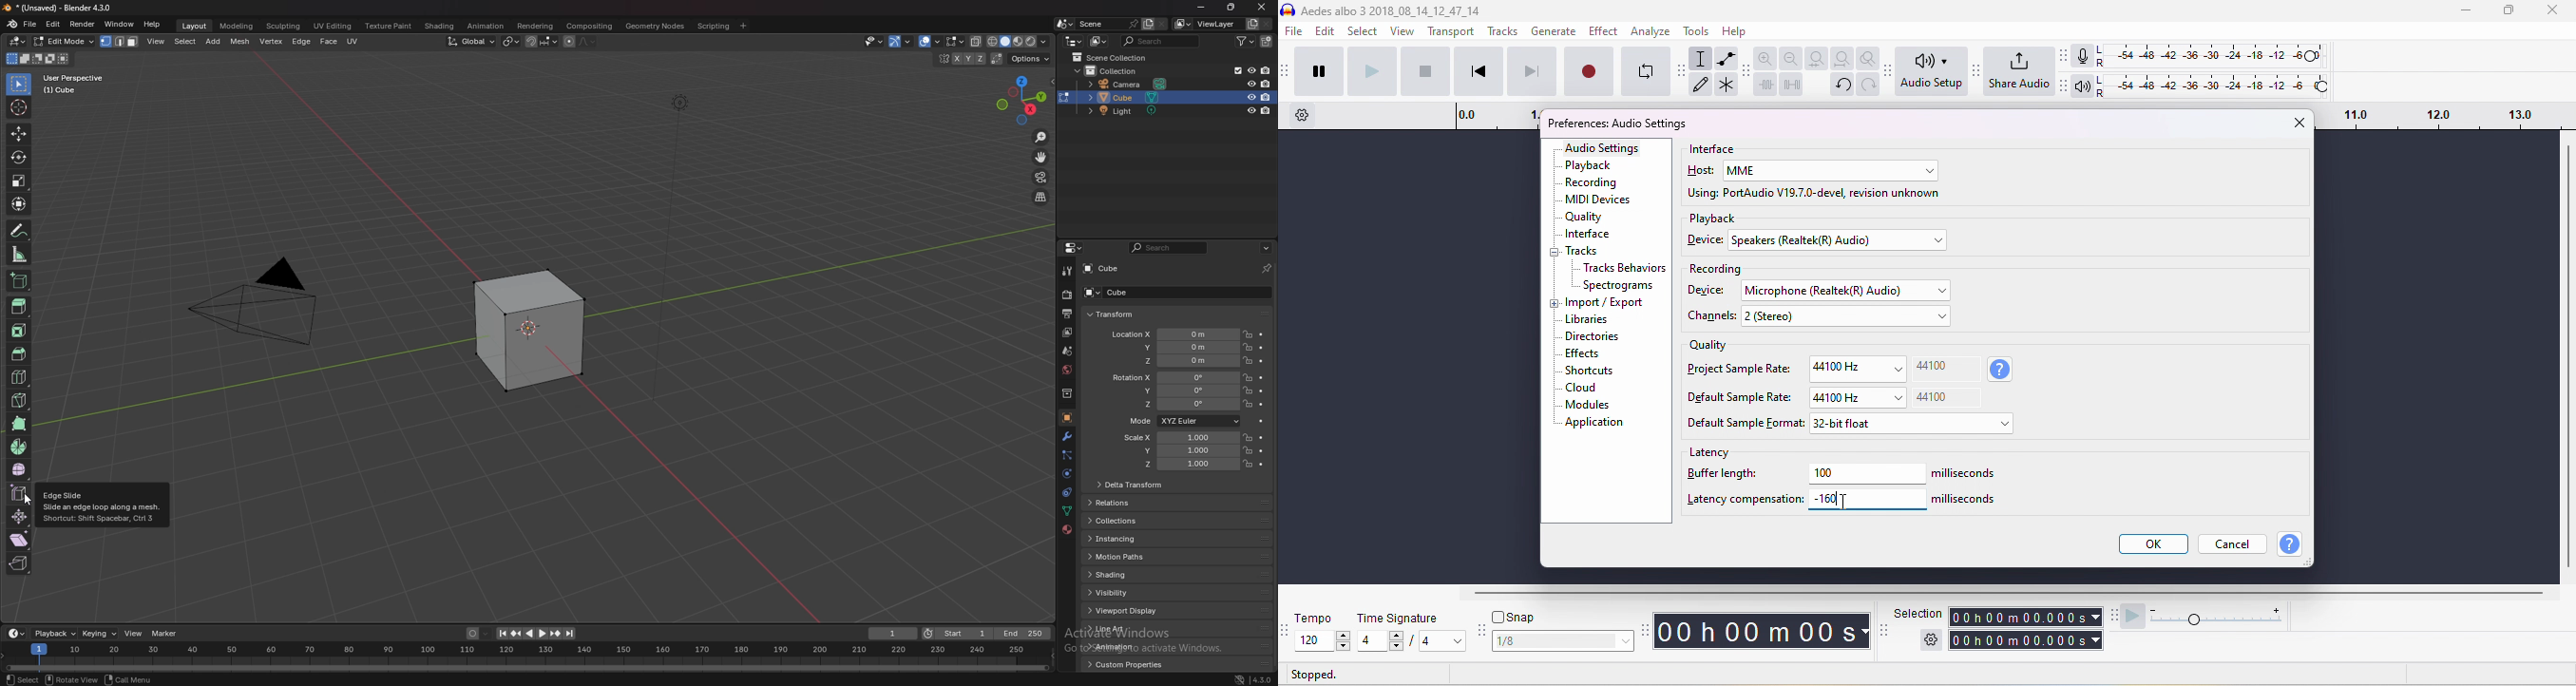  Describe the element at coordinates (2551, 11) in the screenshot. I see `close` at that location.